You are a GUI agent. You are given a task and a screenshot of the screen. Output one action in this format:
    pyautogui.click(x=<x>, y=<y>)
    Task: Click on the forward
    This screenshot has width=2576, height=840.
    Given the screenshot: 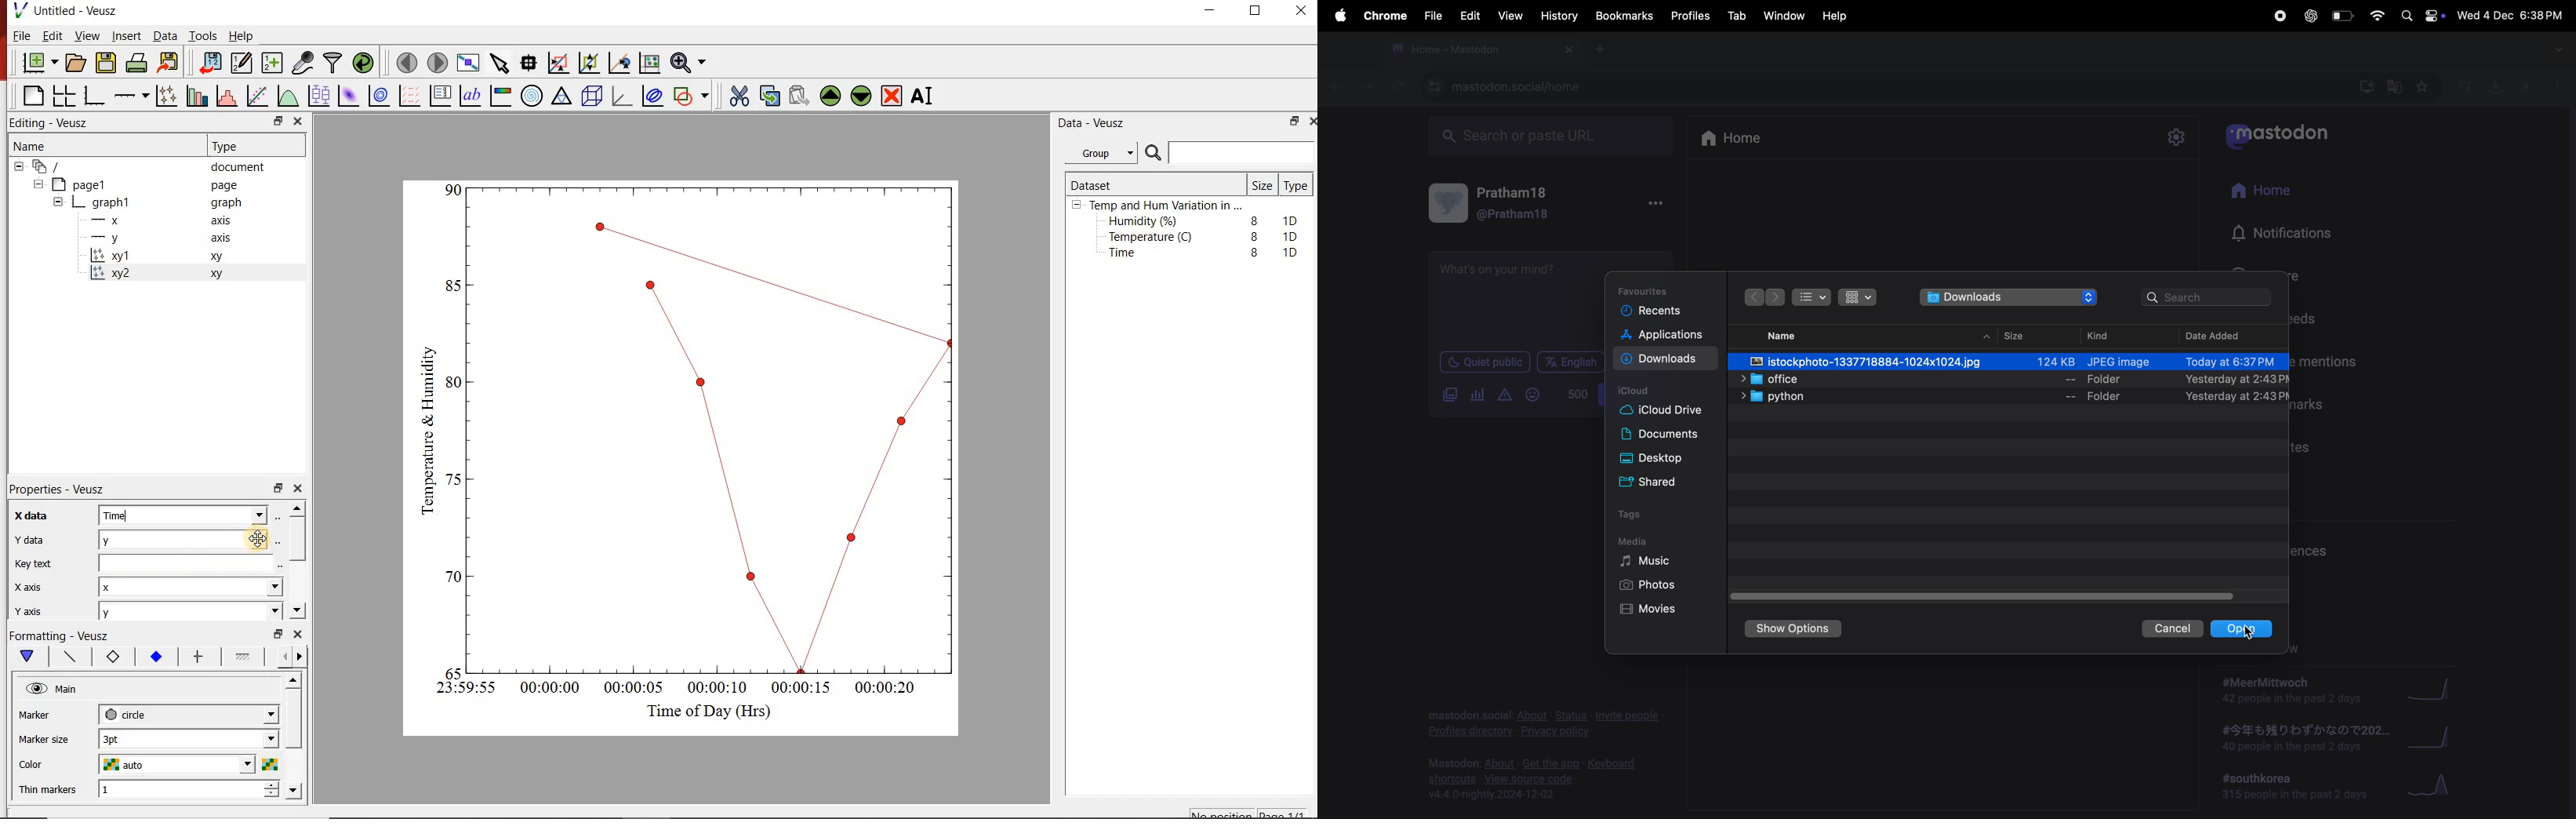 What is the action you would take?
    pyautogui.click(x=1776, y=298)
    